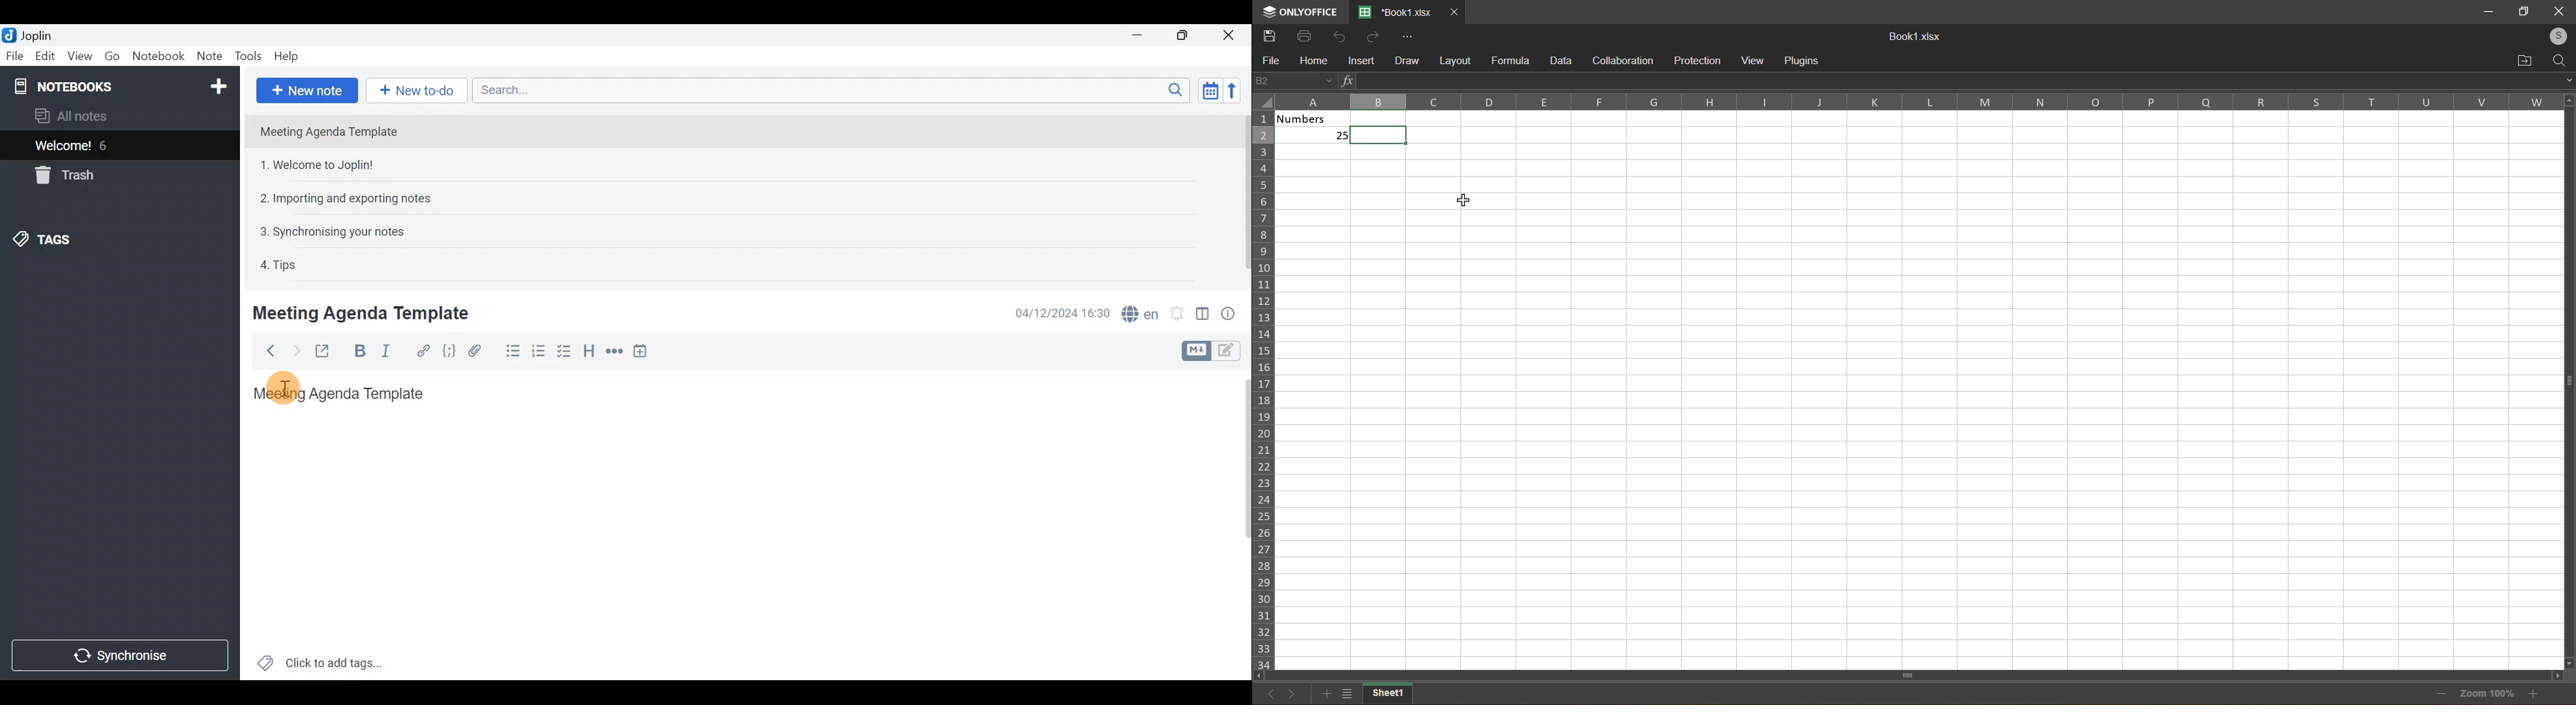 This screenshot has width=2576, height=728. I want to click on login, so click(2555, 34).